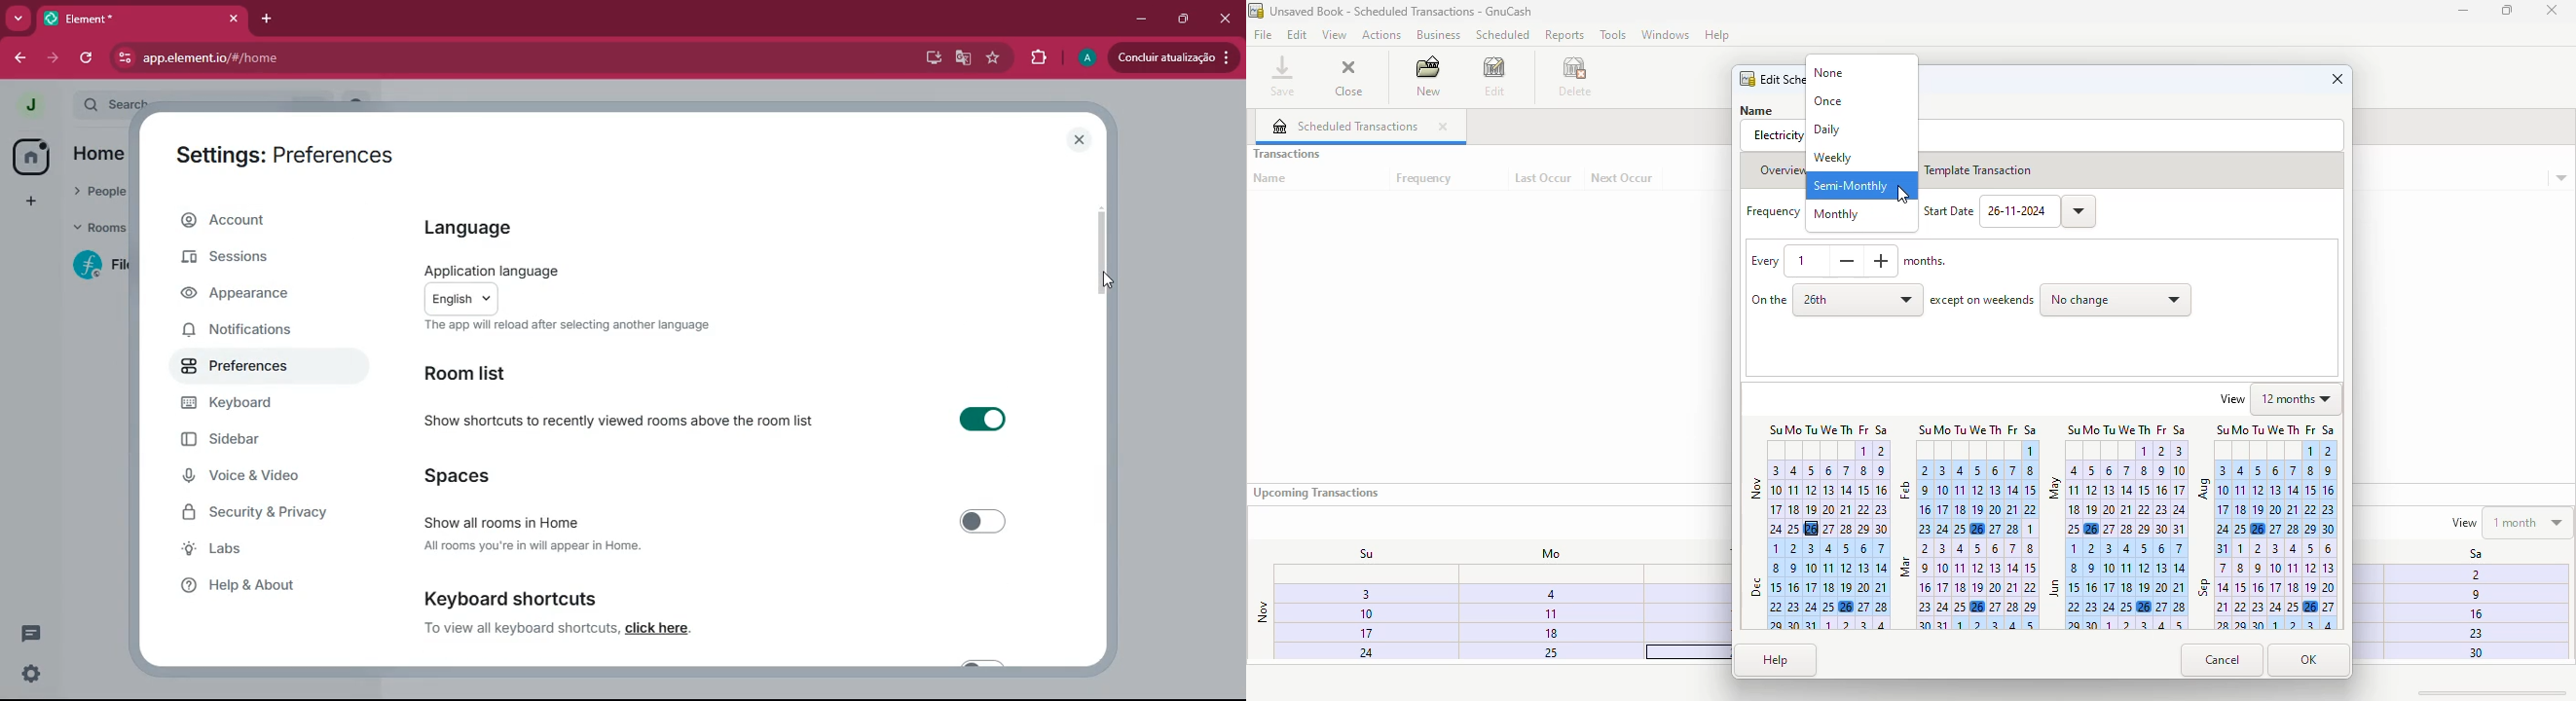 This screenshot has height=728, width=2576. Describe the element at coordinates (260, 516) in the screenshot. I see `security & privacy` at that location.